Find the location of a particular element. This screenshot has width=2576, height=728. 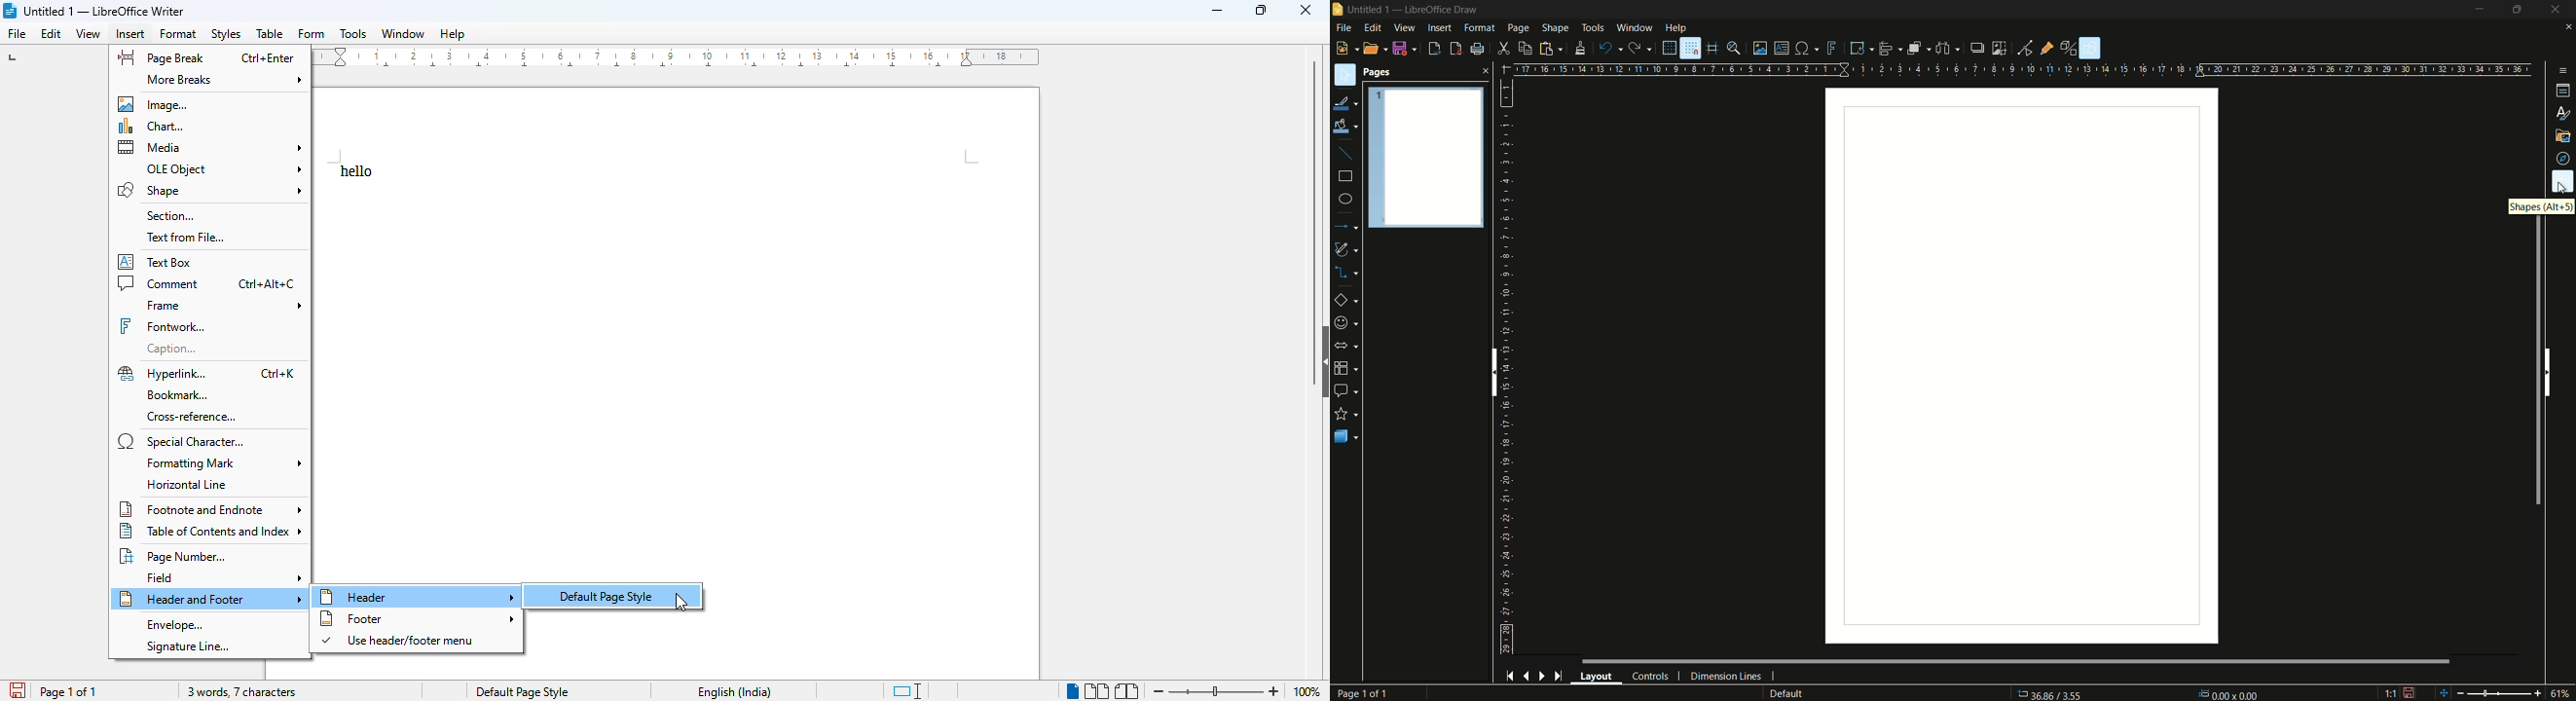

shadow is located at coordinates (1976, 47).